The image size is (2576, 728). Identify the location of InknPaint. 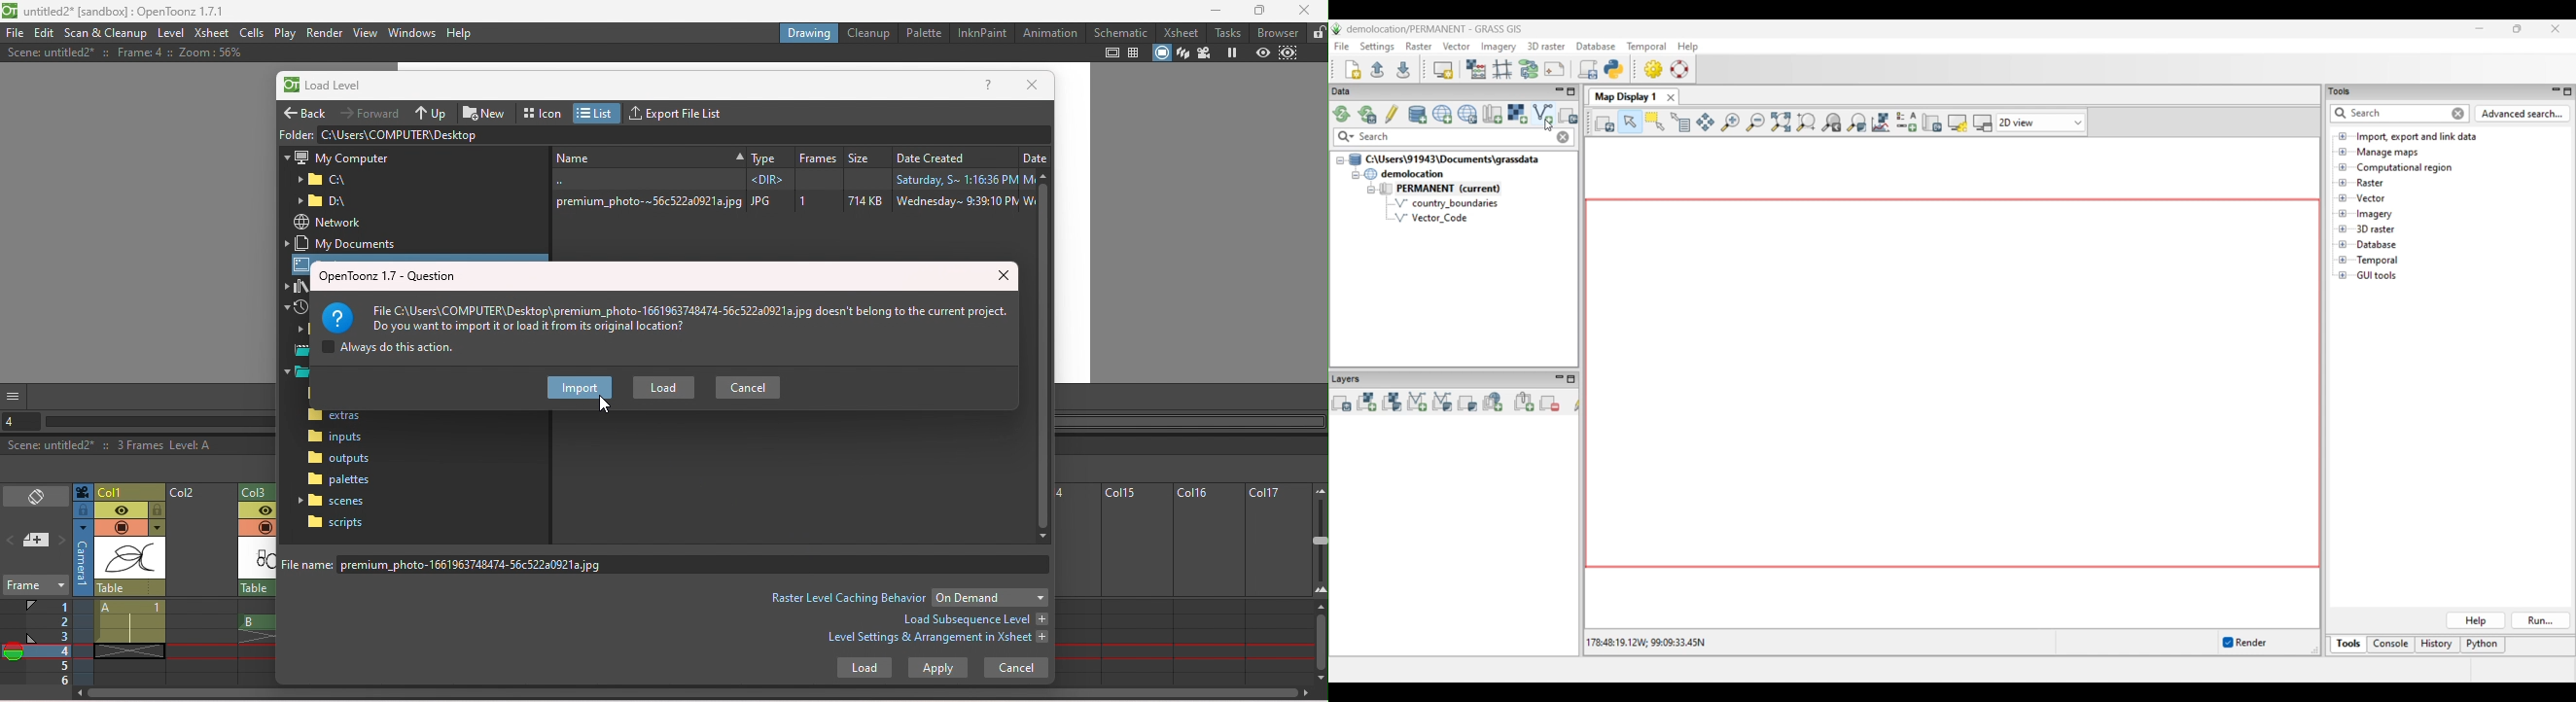
(981, 33).